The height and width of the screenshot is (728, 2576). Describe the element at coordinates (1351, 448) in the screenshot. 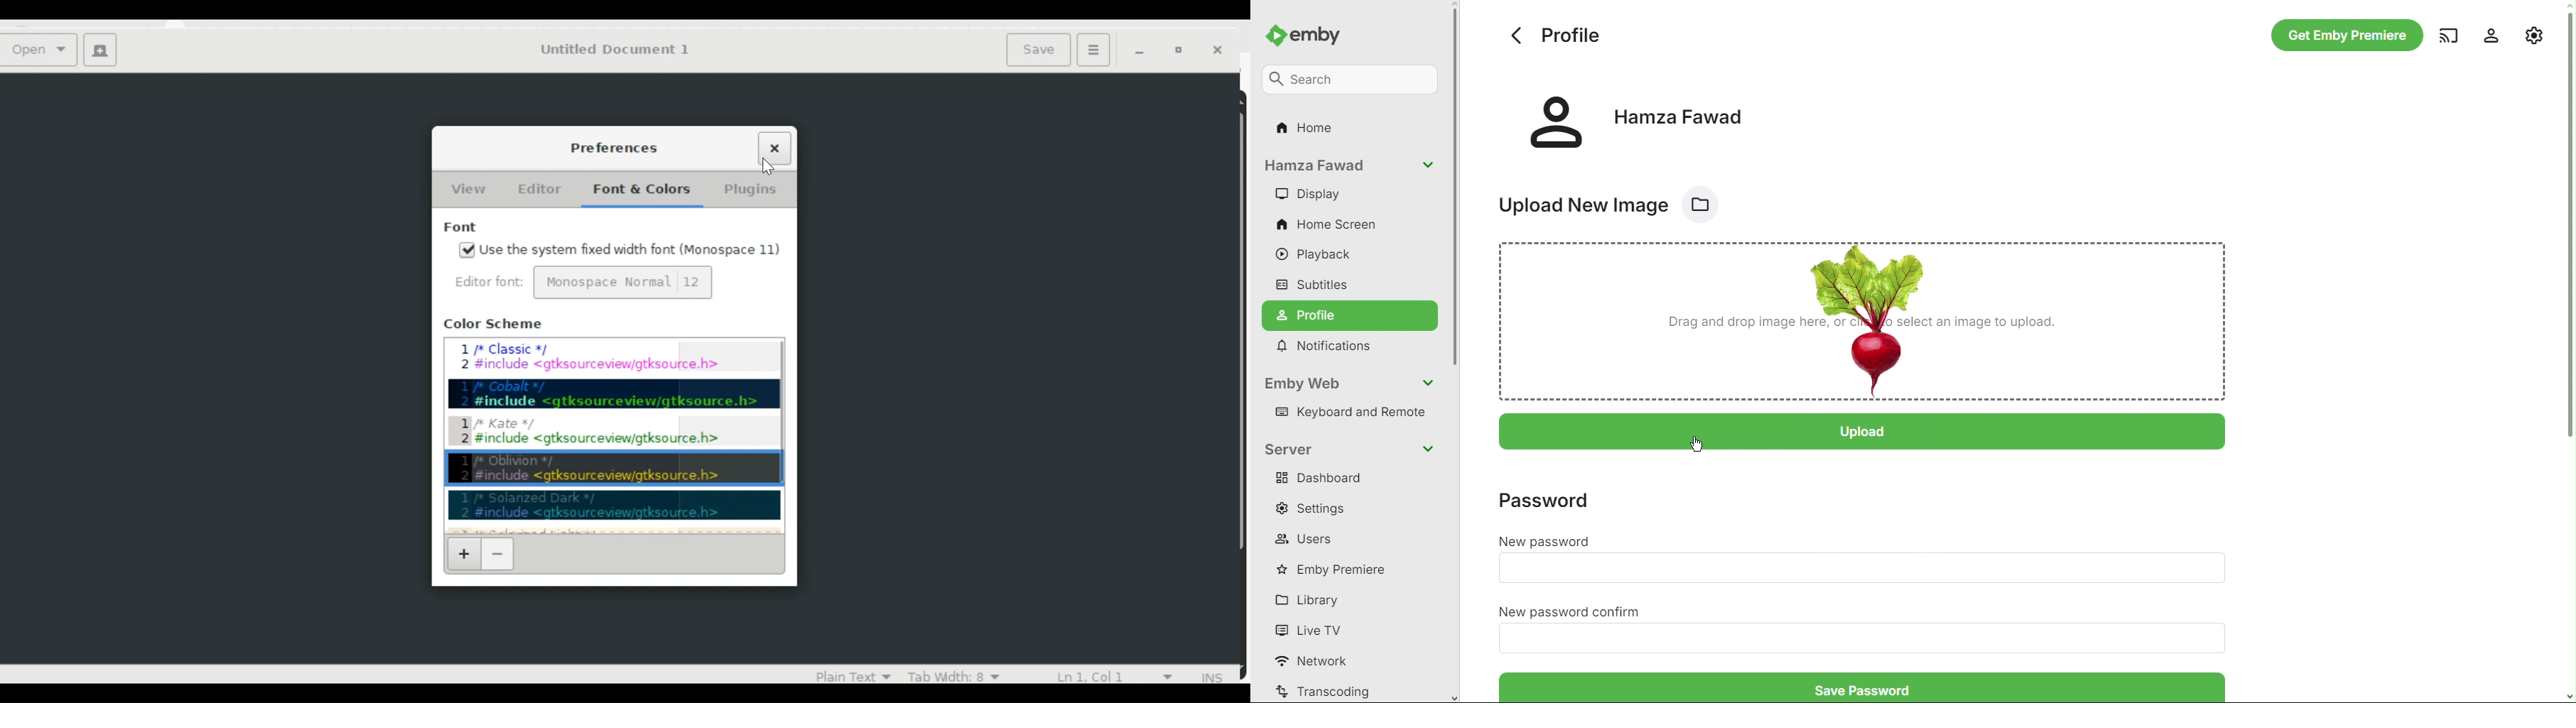

I see `Server` at that location.